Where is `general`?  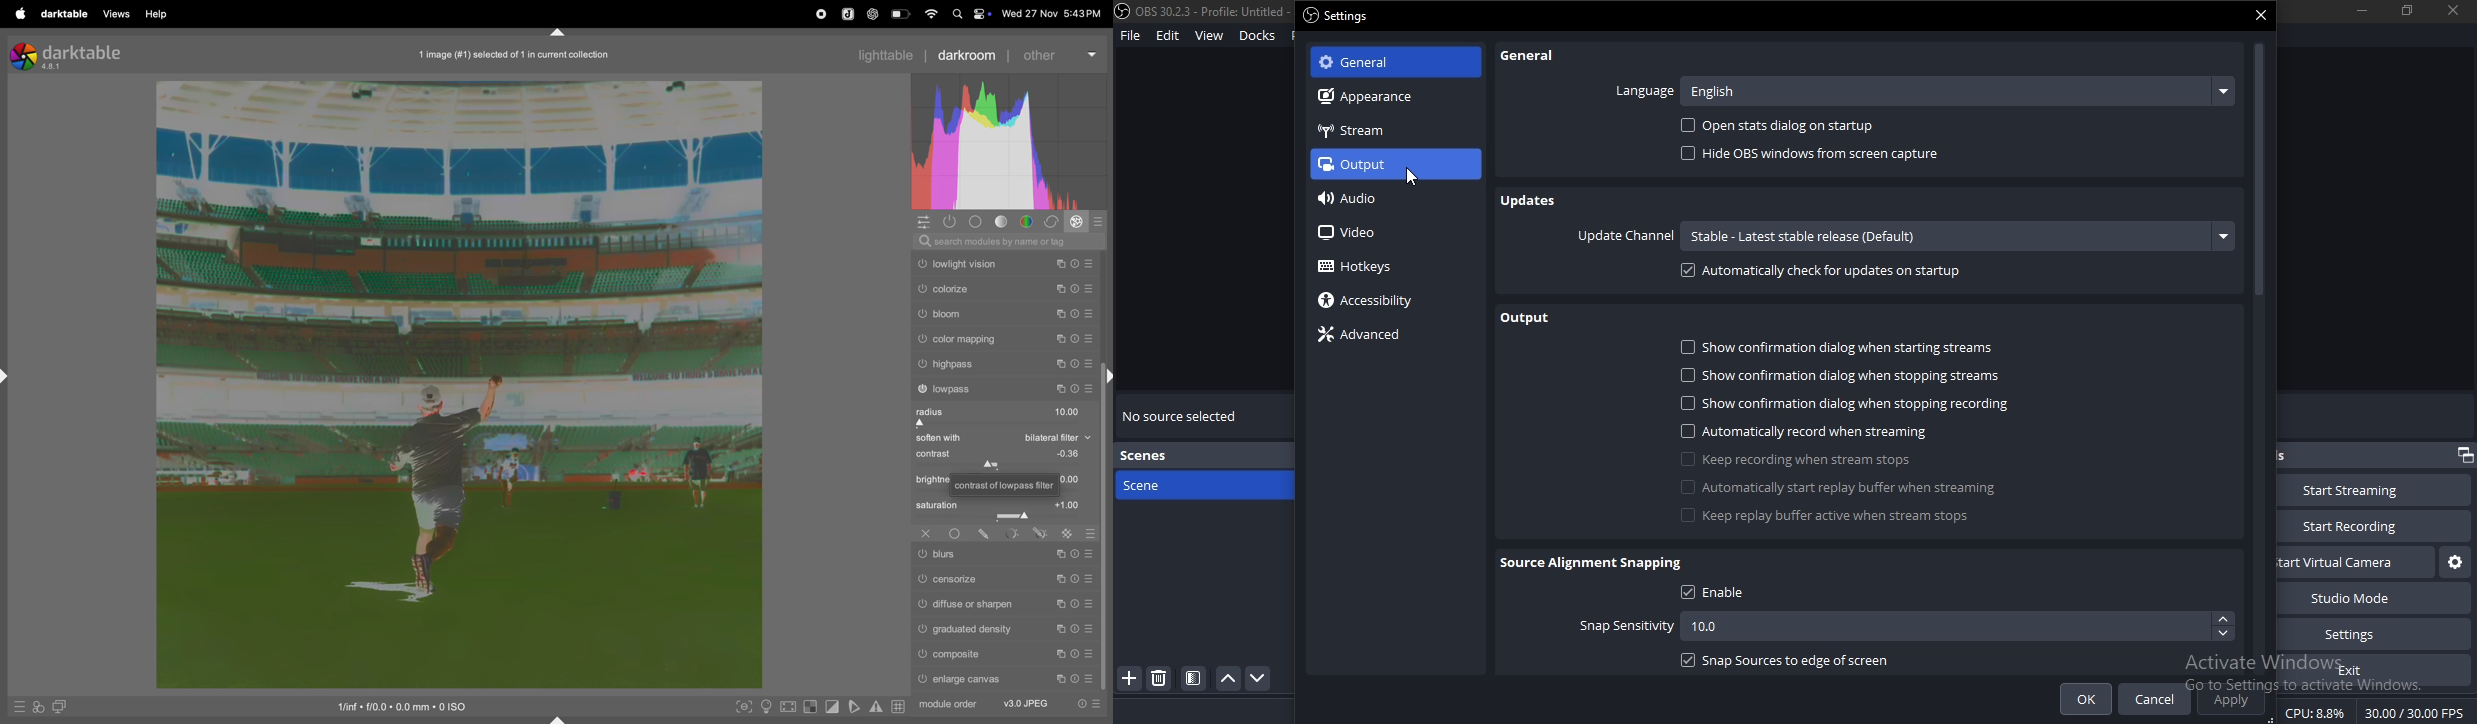 general is located at coordinates (1533, 55).